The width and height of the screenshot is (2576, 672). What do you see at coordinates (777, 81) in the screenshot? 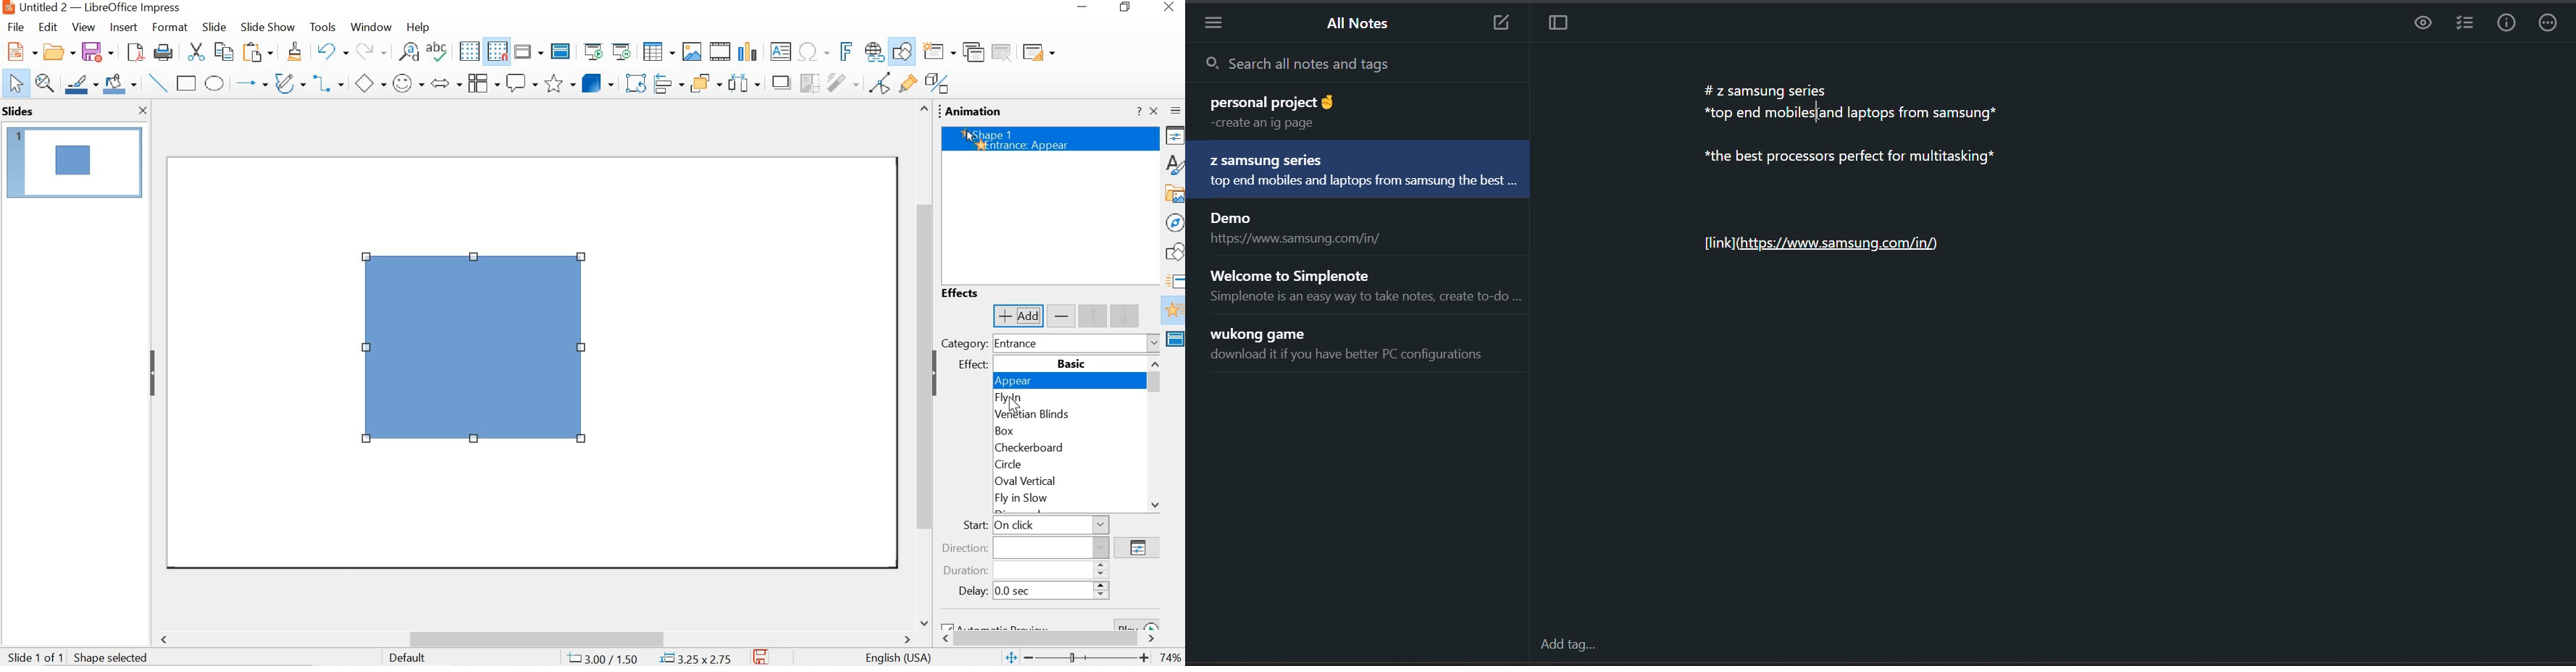
I see `shadow` at bounding box center [777, 81].